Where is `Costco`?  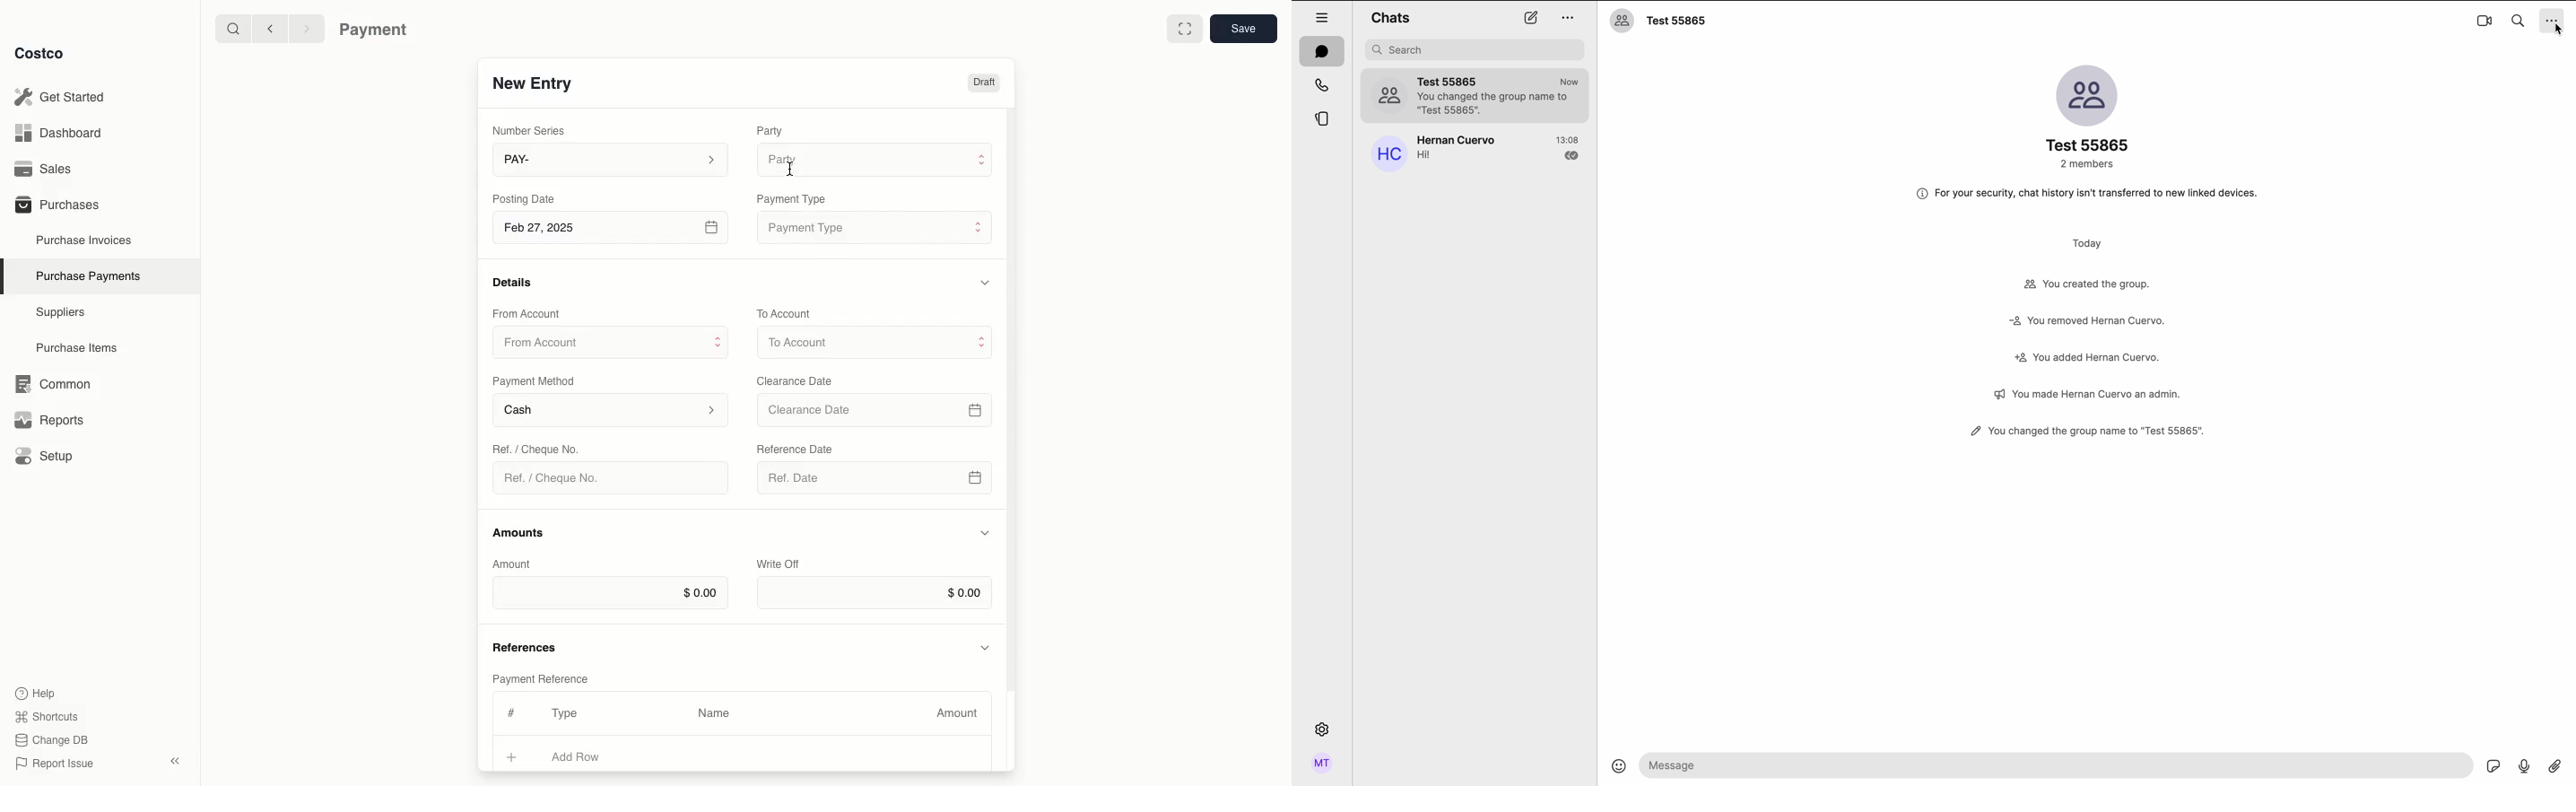 Costco is located at coordinates (39, 53).